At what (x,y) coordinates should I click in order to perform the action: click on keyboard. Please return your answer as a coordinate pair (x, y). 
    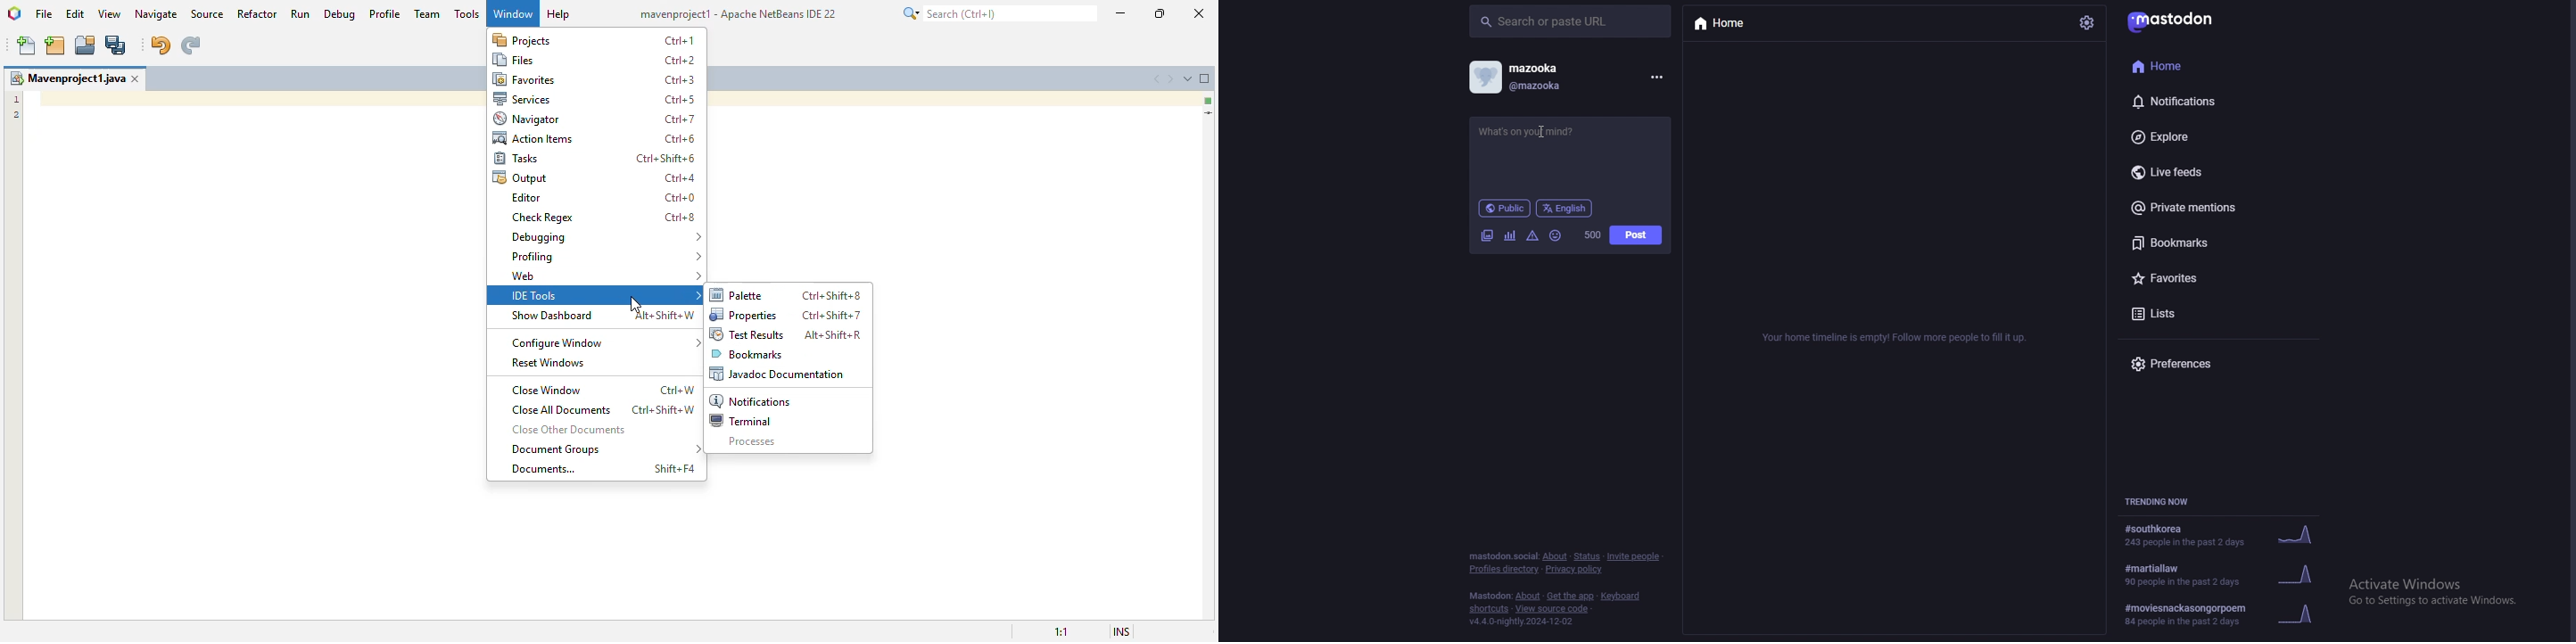
    Looking at the image, I should click on (1621, 595).